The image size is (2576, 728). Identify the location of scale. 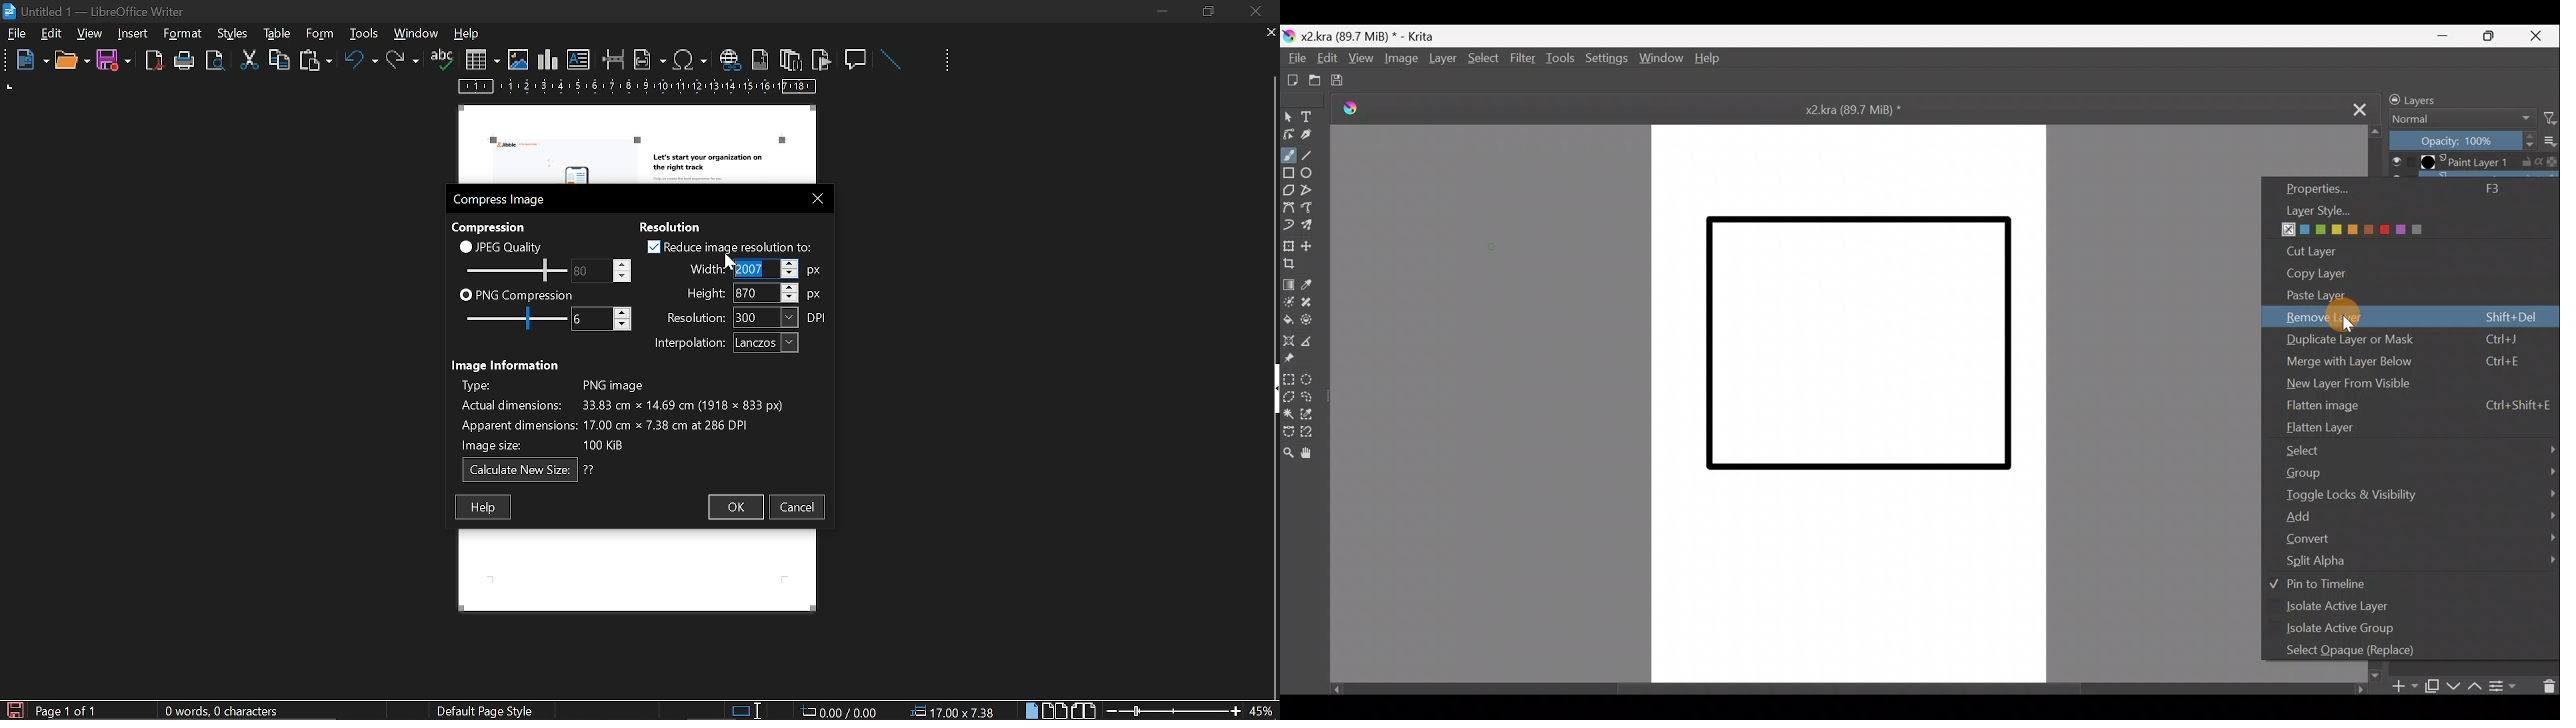
(638, 88).